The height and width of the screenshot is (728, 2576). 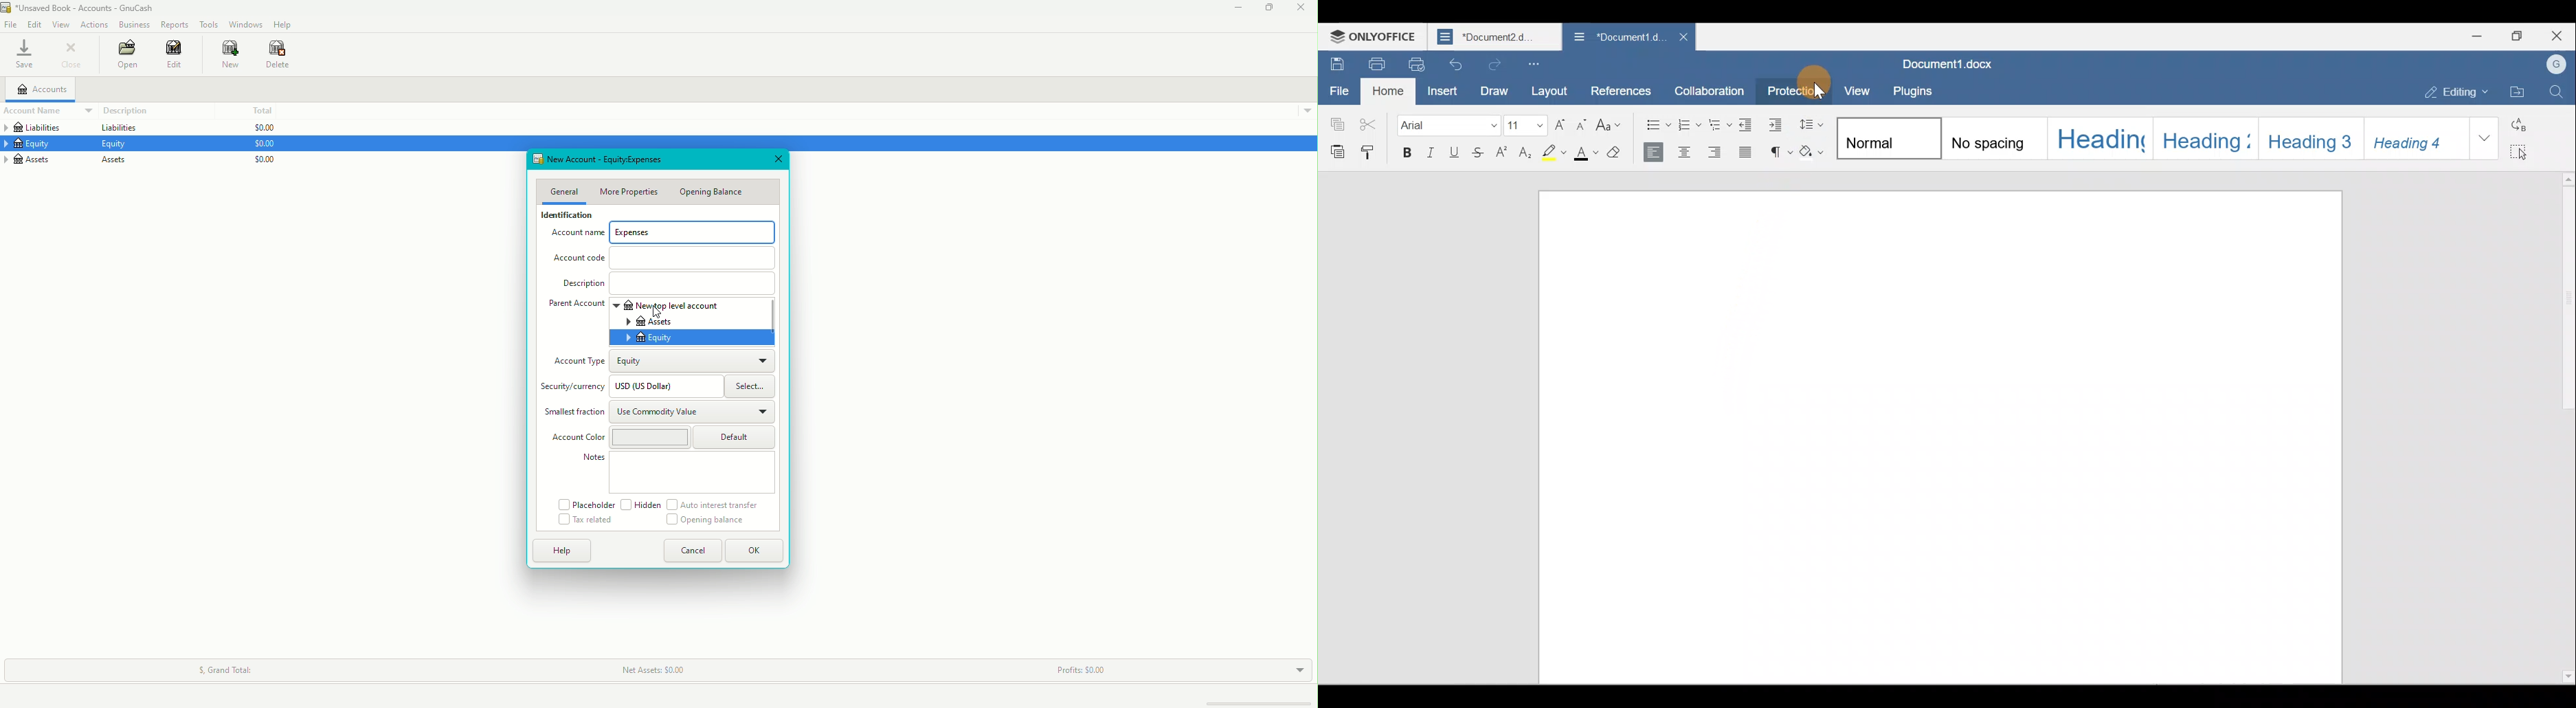 What do you see at coordinates (1433, 152) in the screenshot?
I see `Italic` at bounding box center [1433, 152].